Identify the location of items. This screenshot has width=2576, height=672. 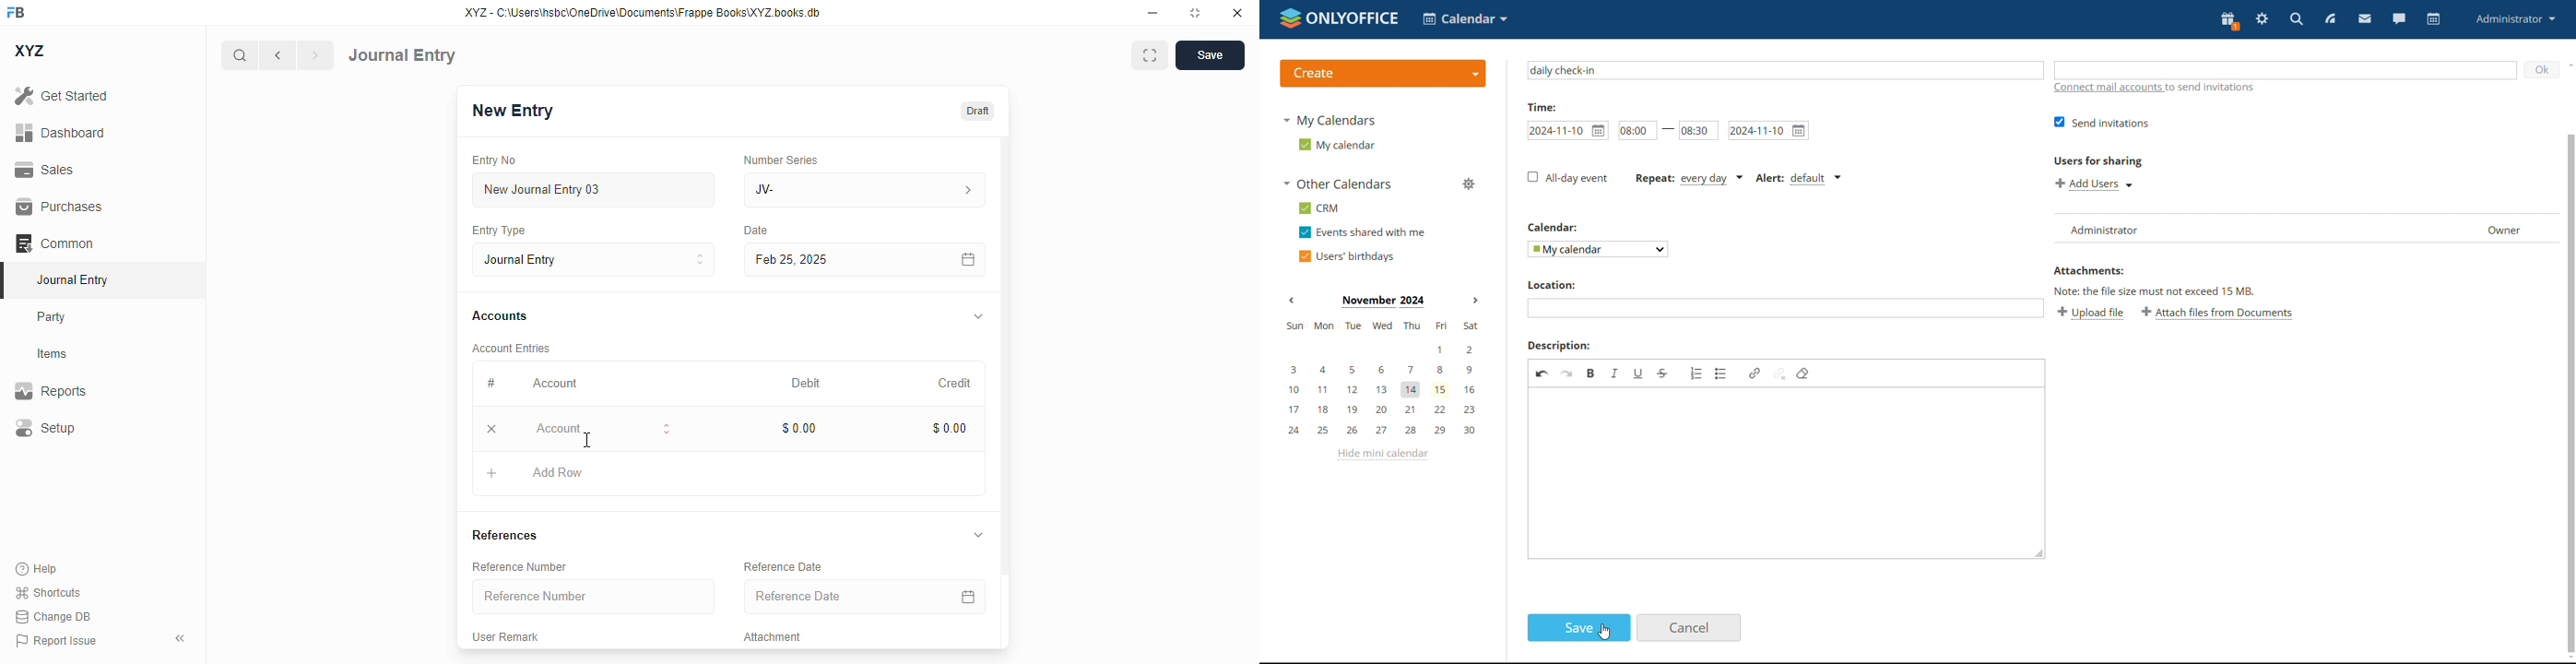
(53, 354).